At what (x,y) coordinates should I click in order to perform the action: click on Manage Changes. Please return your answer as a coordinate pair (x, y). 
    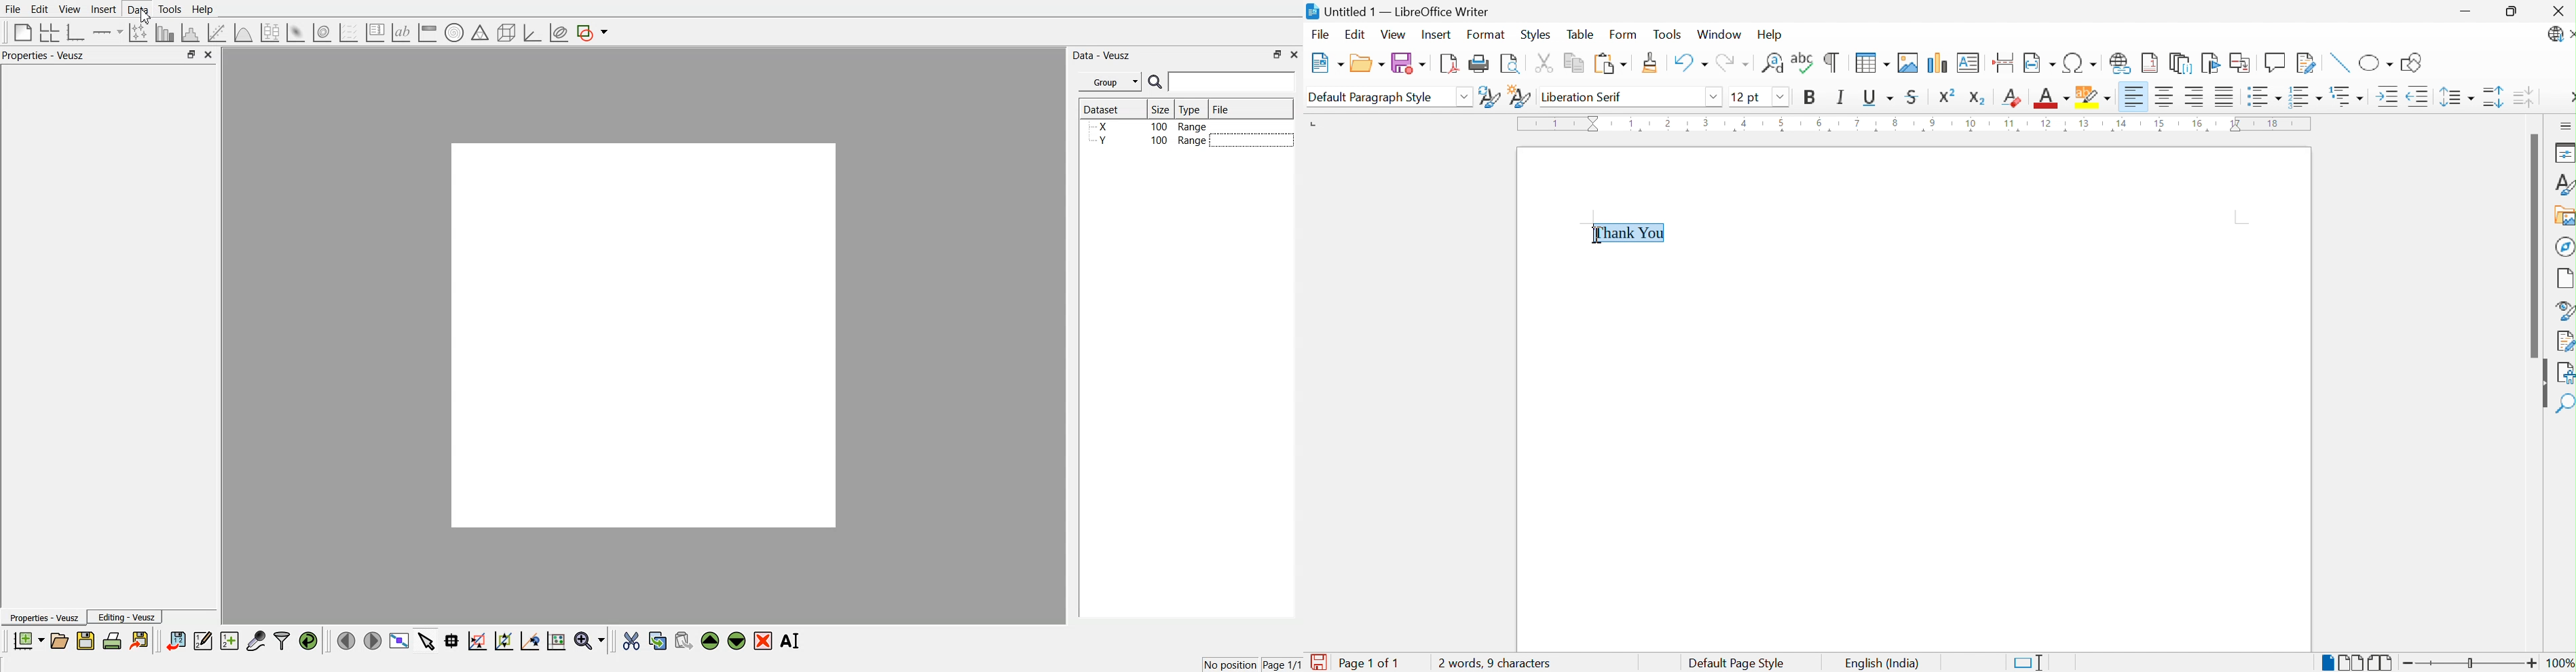
    Looking at the image, I should click on (2564, 341).